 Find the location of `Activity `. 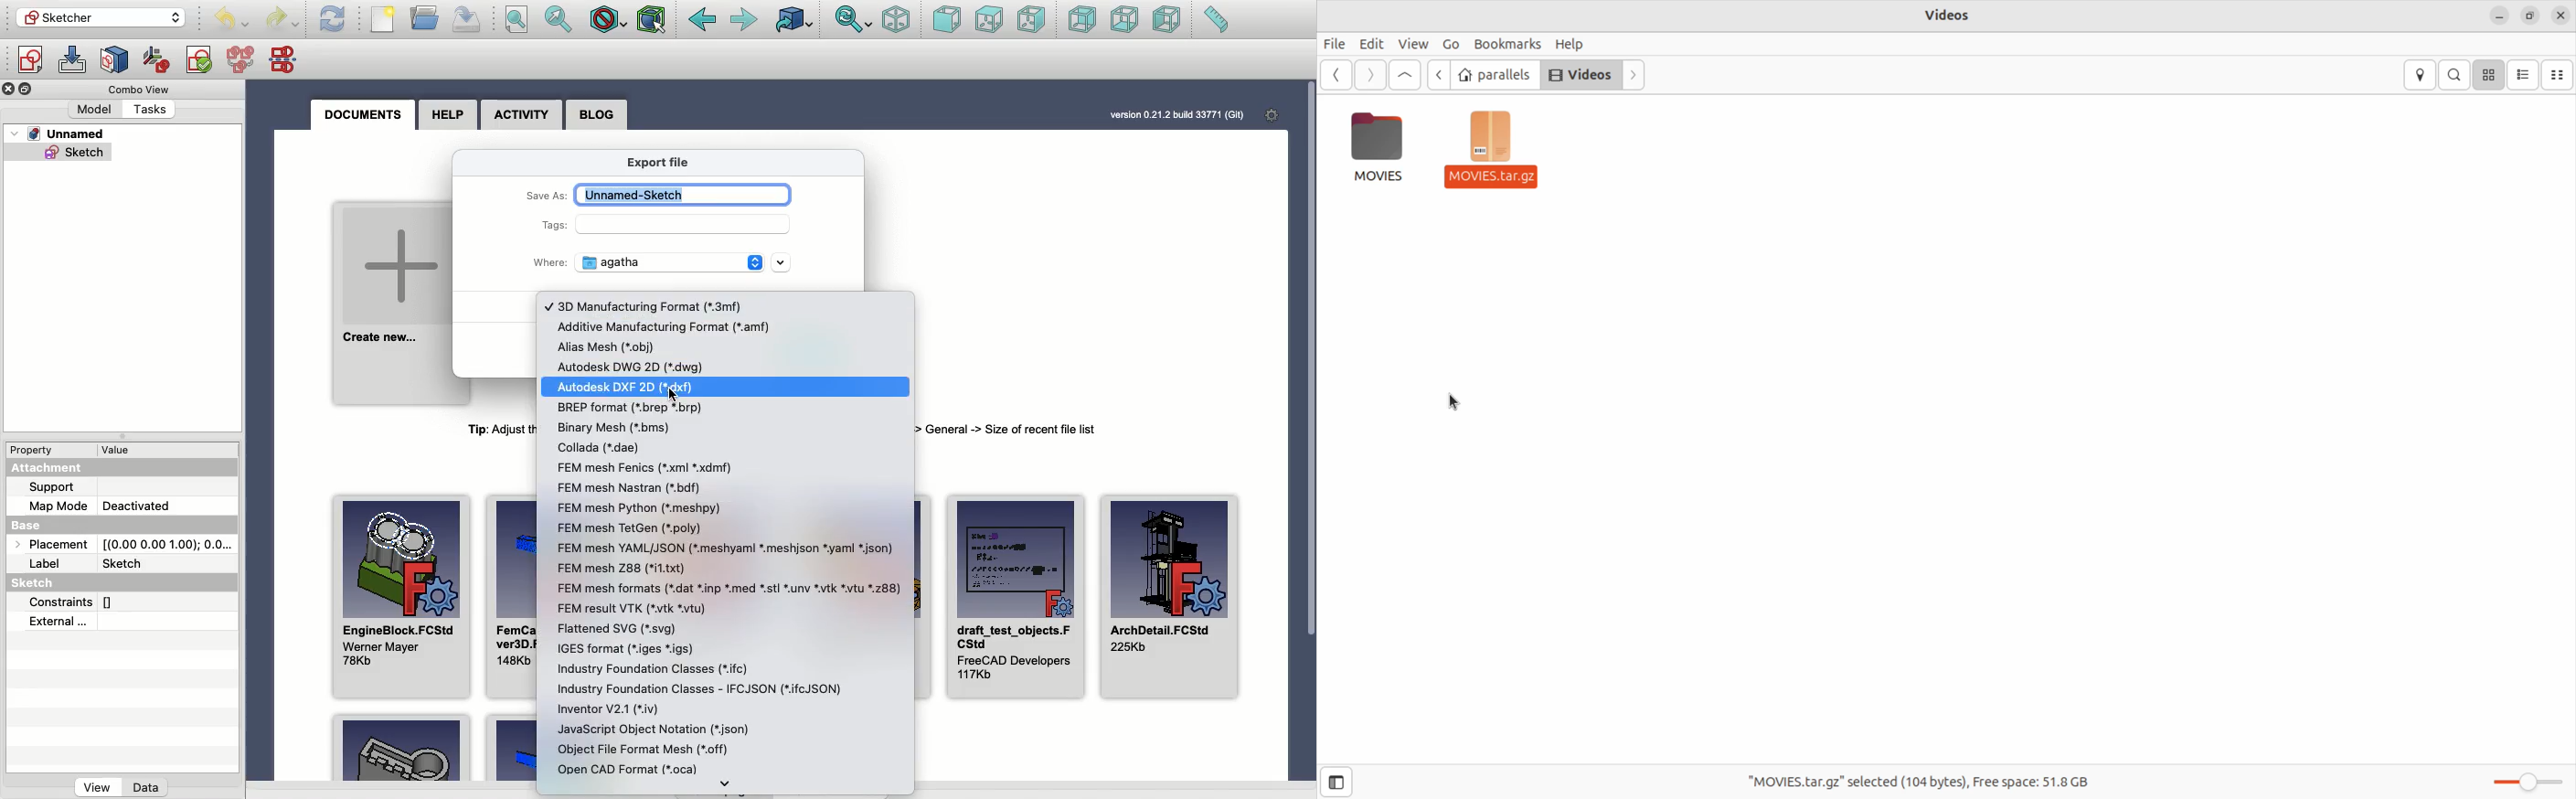

Activity  is located at coordinates (523, 115).